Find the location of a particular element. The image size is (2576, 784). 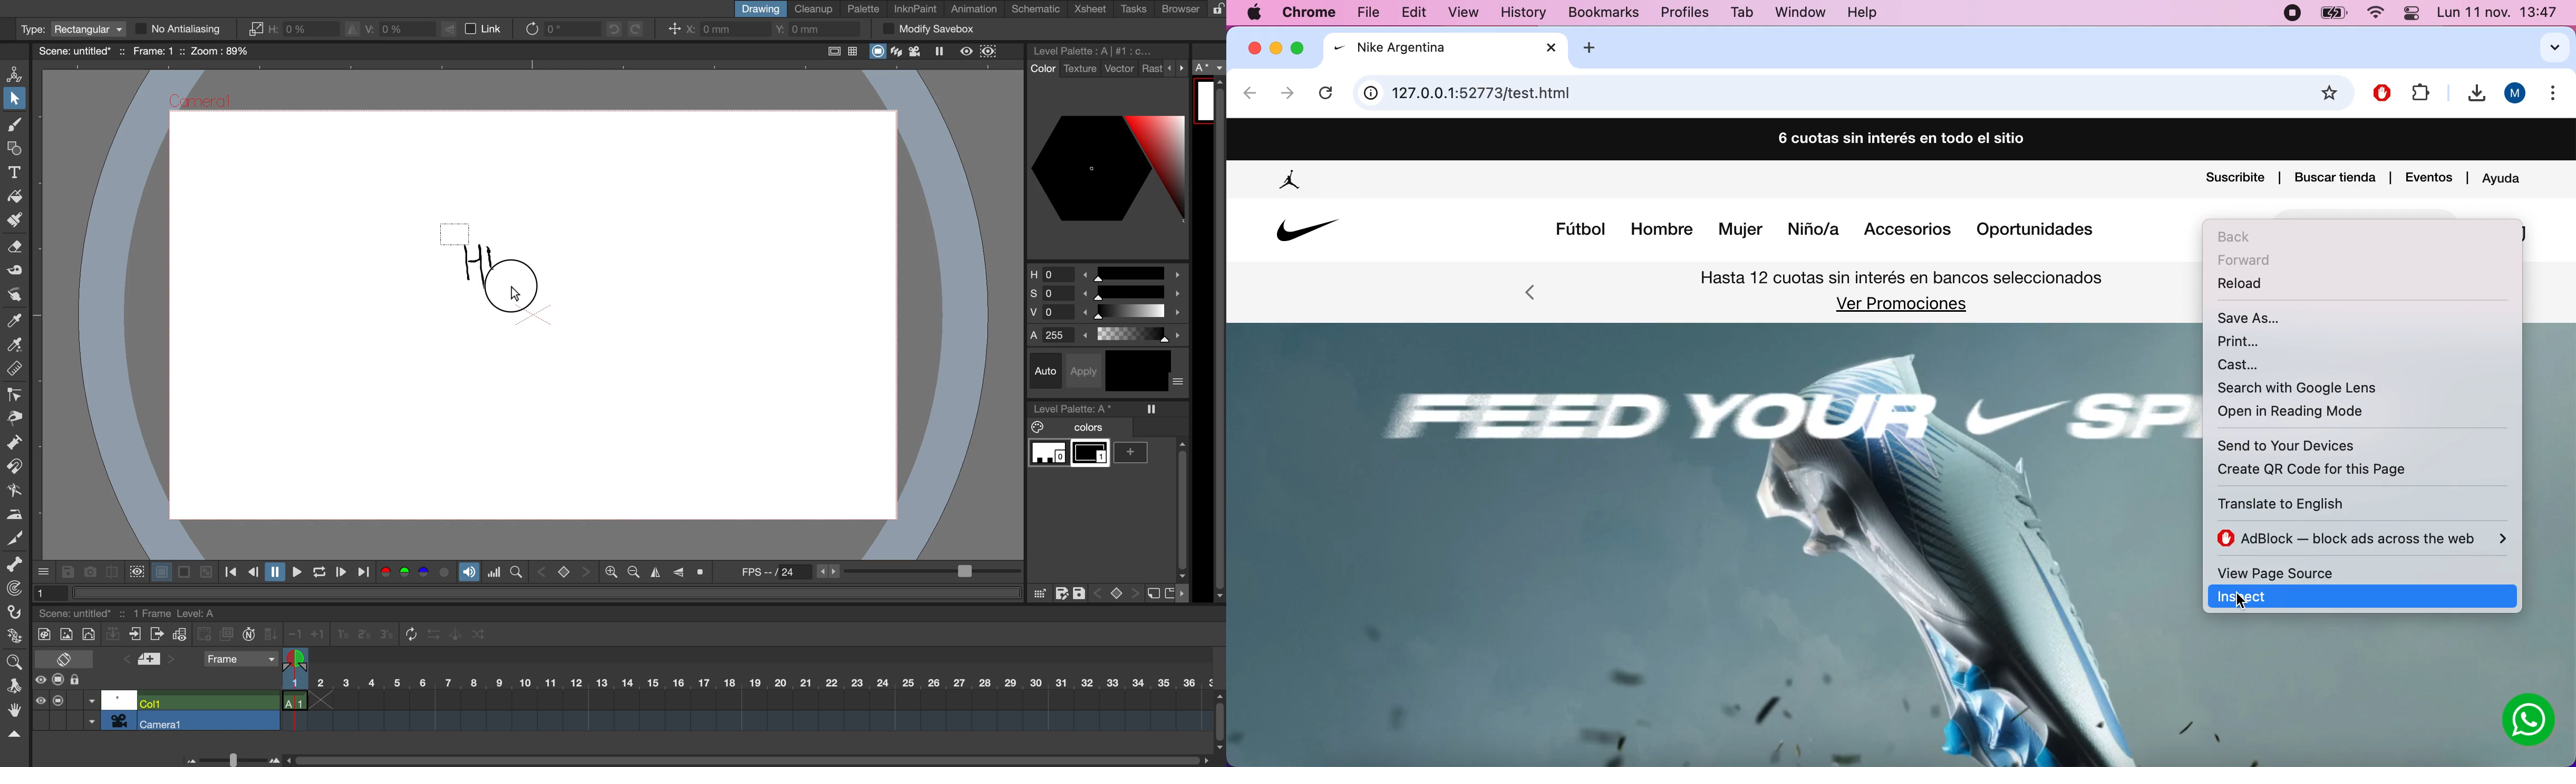

drawing is located at coordinates (759, 9).